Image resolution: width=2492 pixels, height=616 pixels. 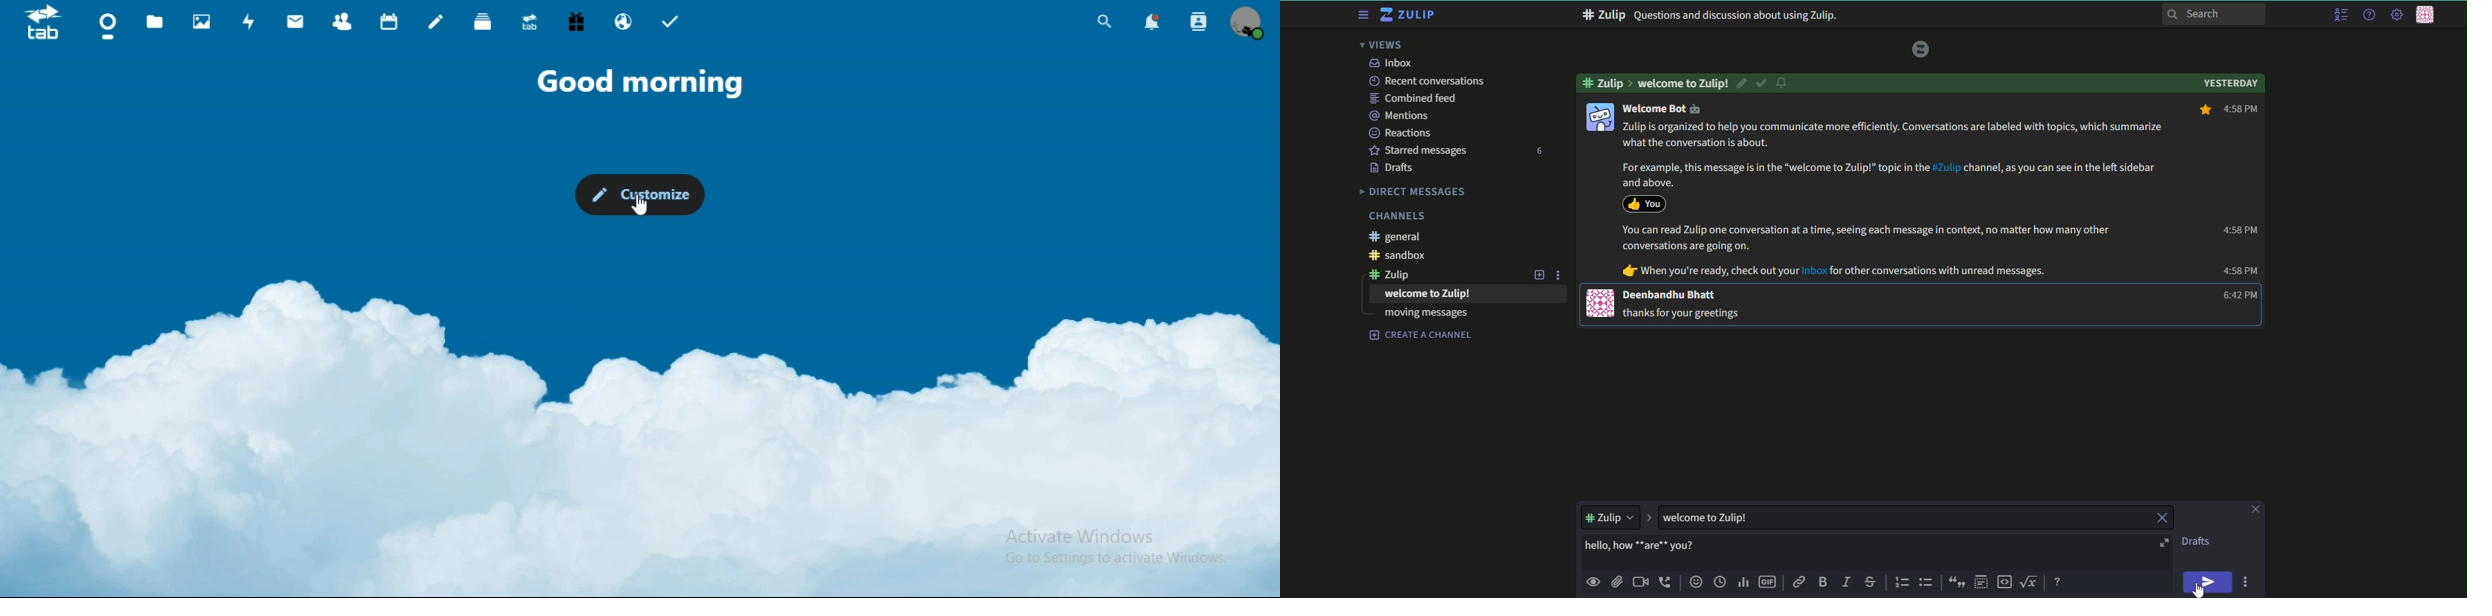 I want to click on Drafts, so click(x=1394, y=168).